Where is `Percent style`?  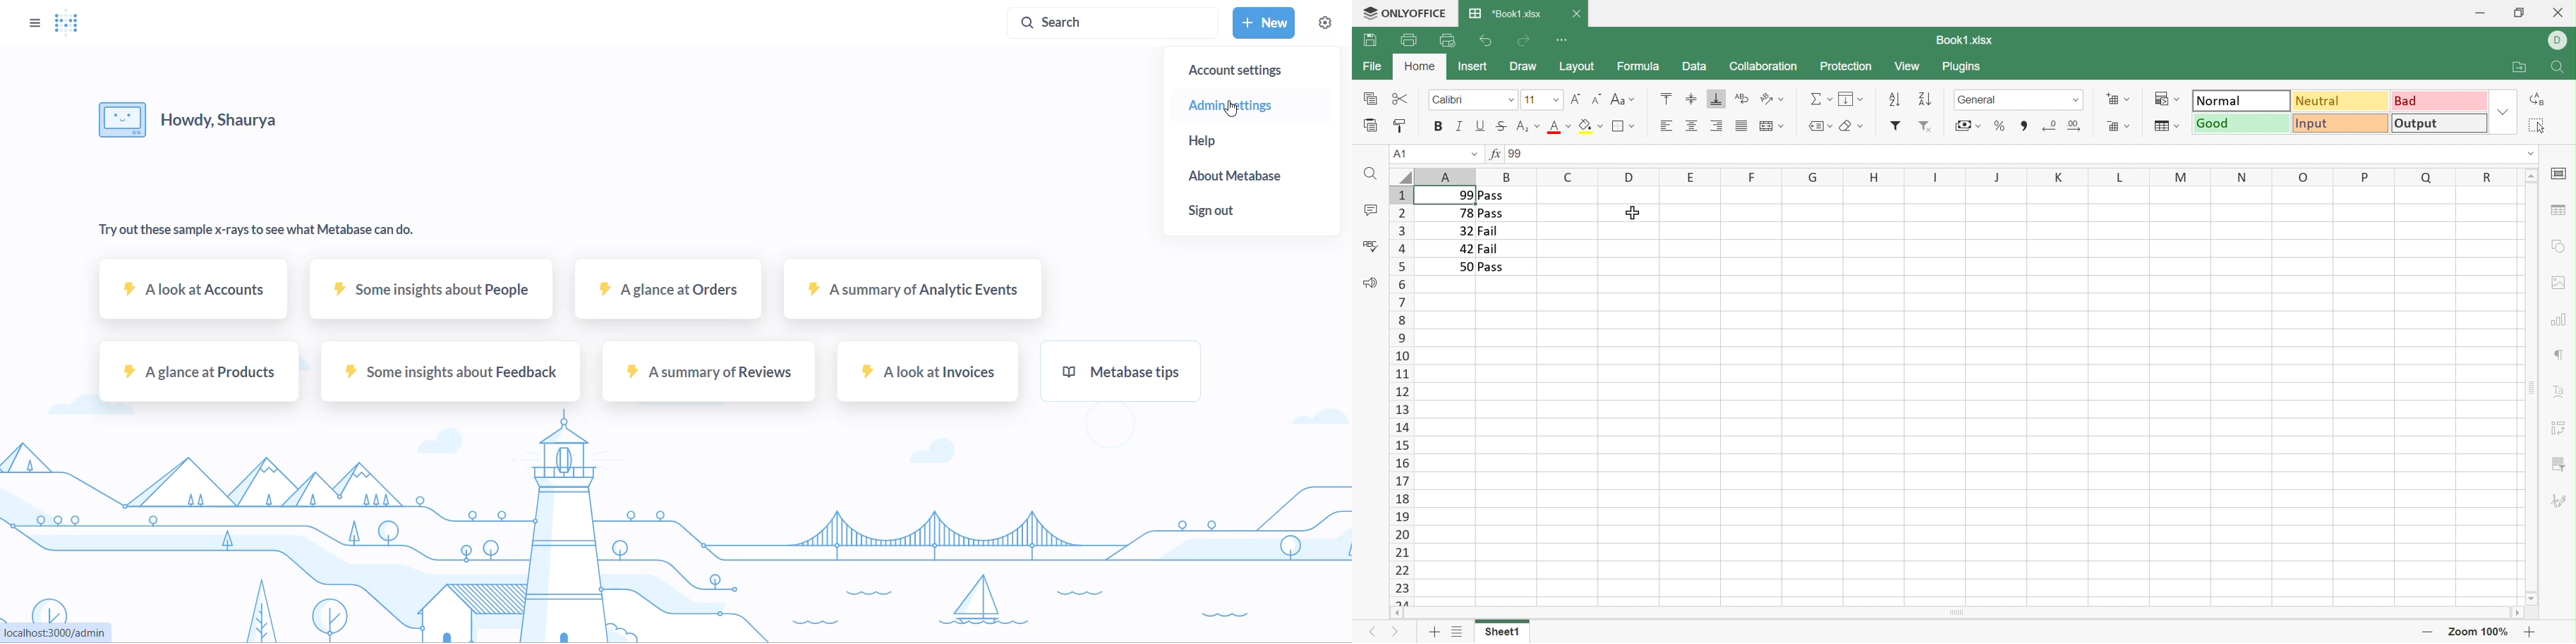
Percent style is located at coordinates (1999, 125).